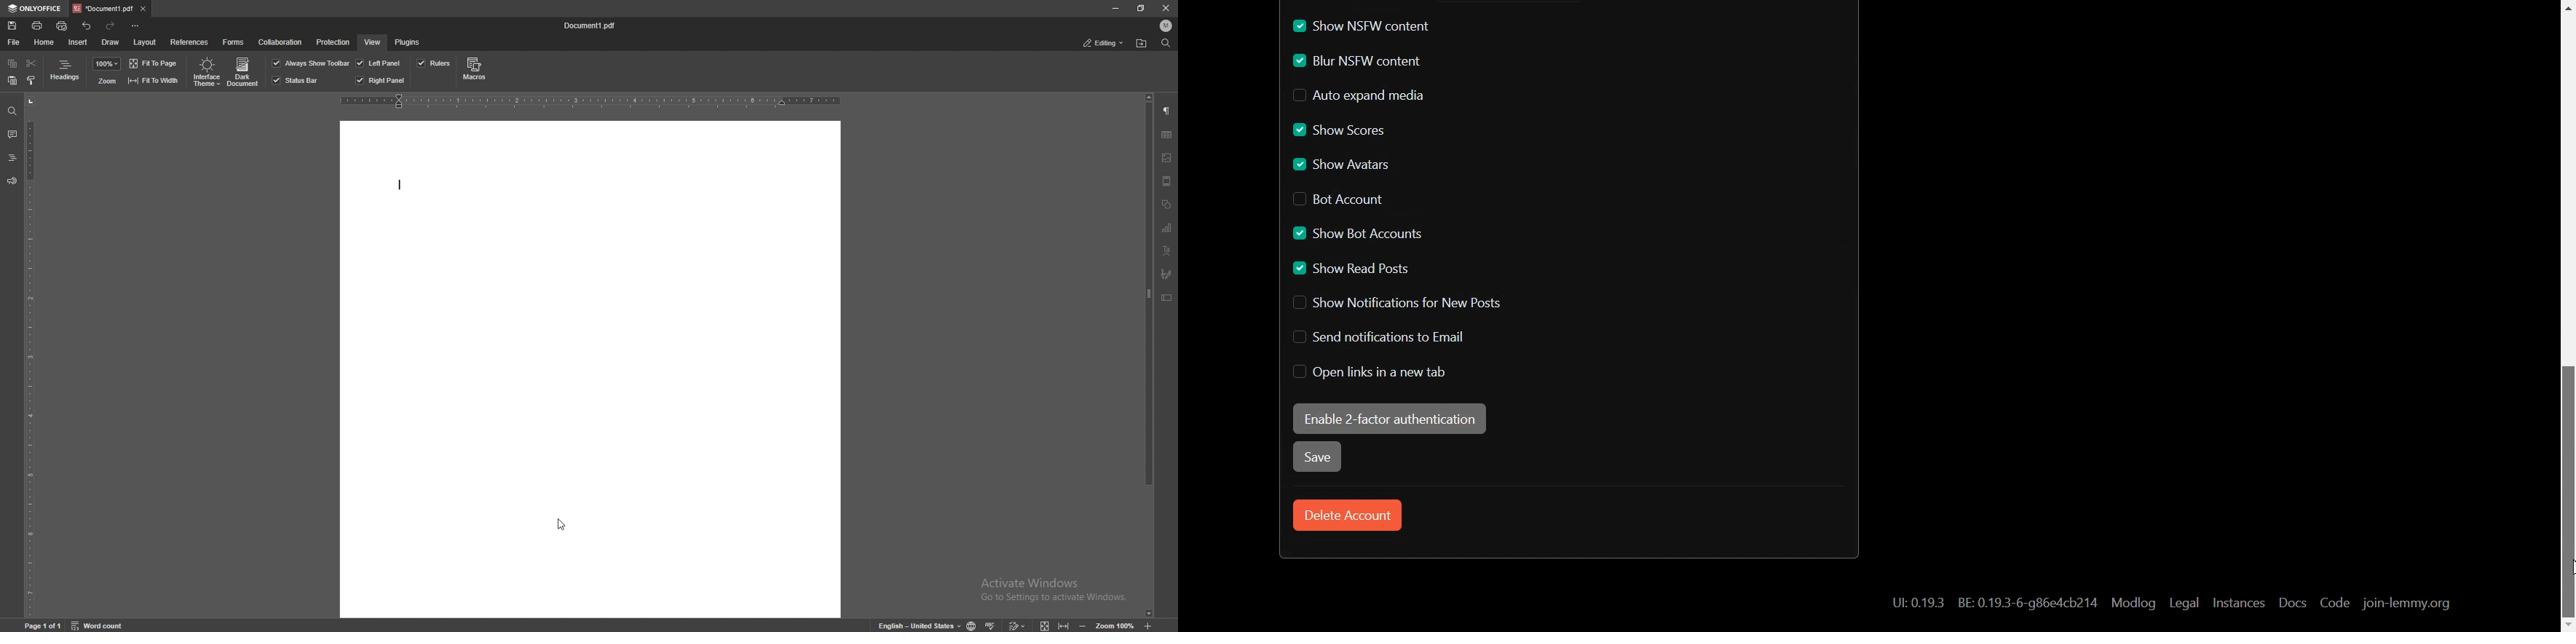 The width and height of the screenshot is (2576, 644). I want to click on document, so click(591, 371).